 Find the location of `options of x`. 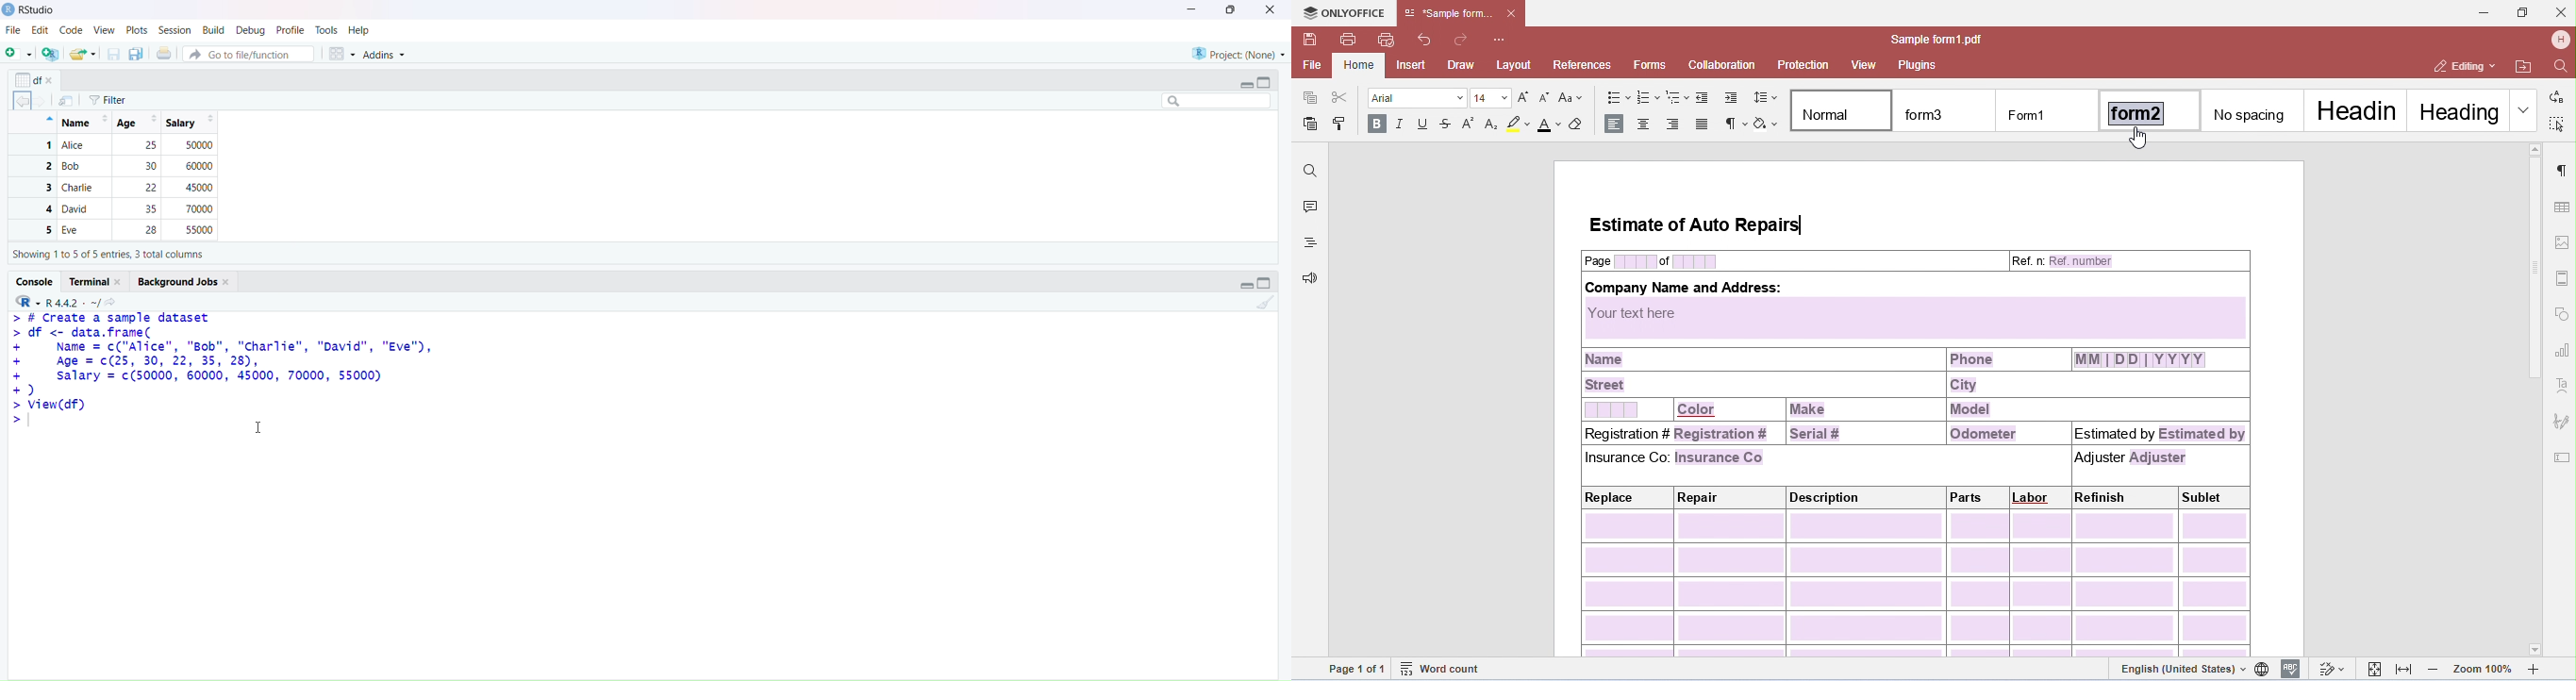

options of x is located at coordinates (38, 81).